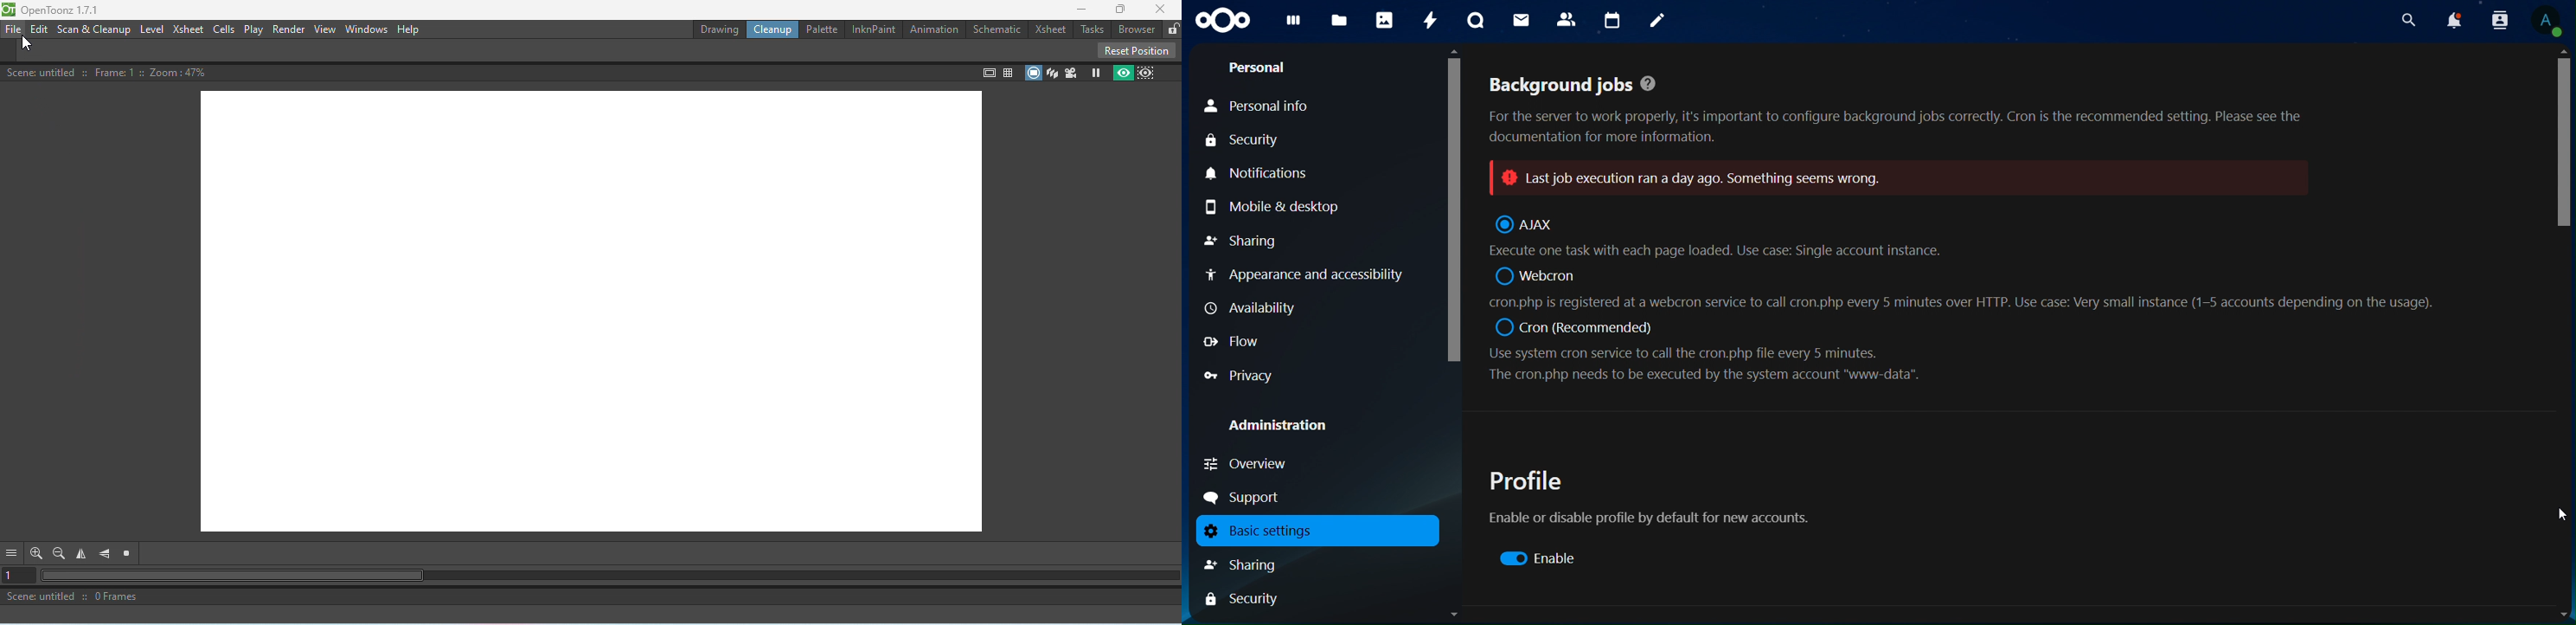  What do you see at coordinates (1147, 73) in the screenshot?
I see `Sub-camera preview` at bounding box center [1147, 73].